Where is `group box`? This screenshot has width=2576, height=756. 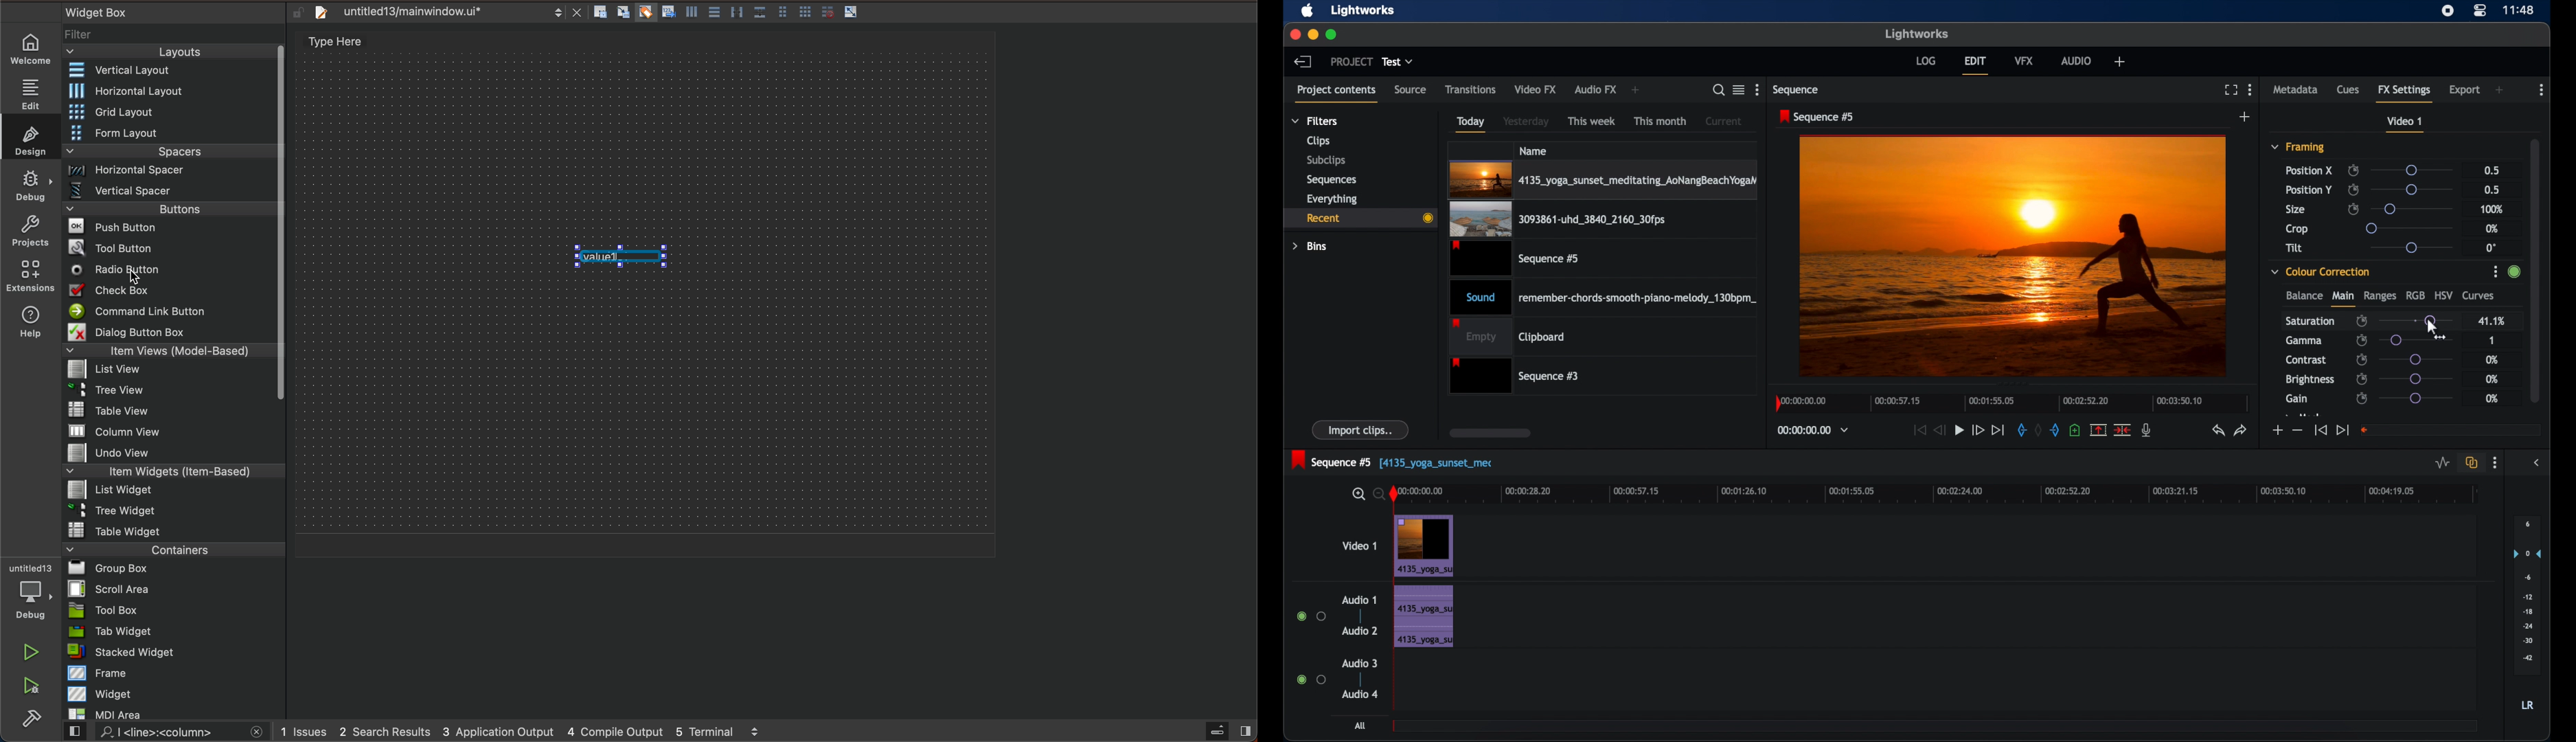 group box is located at coordinates (174, 568).